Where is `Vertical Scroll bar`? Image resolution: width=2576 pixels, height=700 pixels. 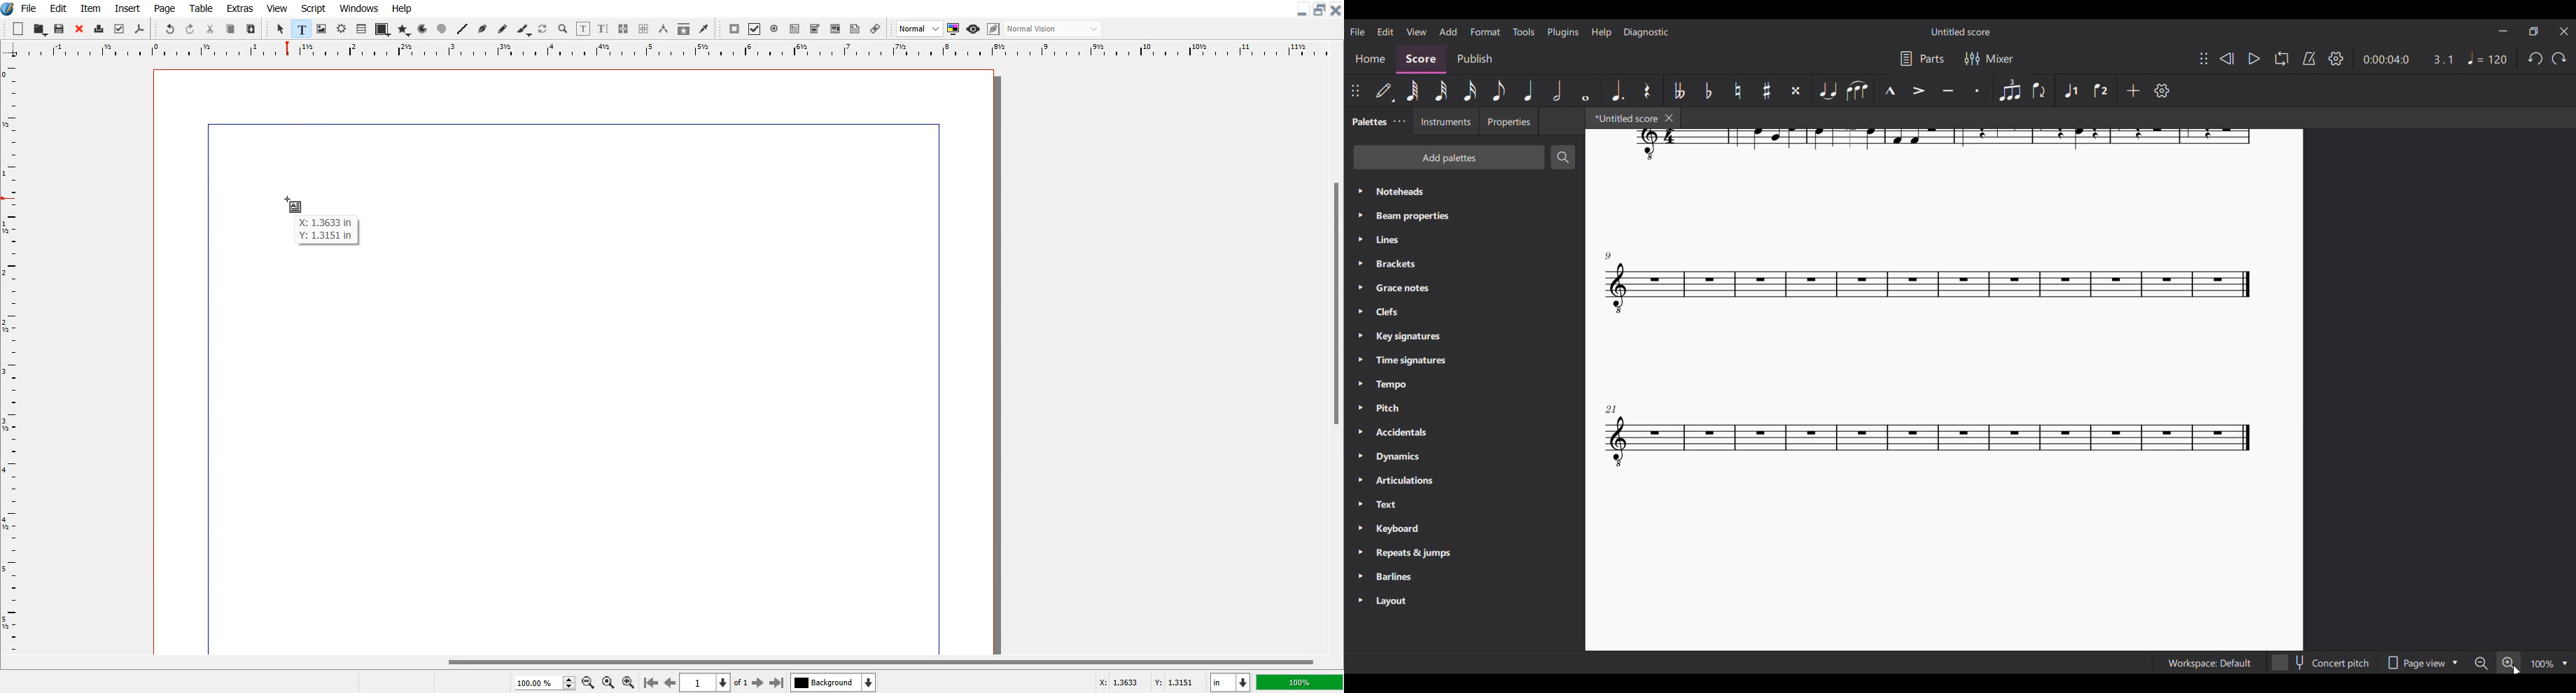 Vertical Scroll bar is located at coordinates (1336, 357).